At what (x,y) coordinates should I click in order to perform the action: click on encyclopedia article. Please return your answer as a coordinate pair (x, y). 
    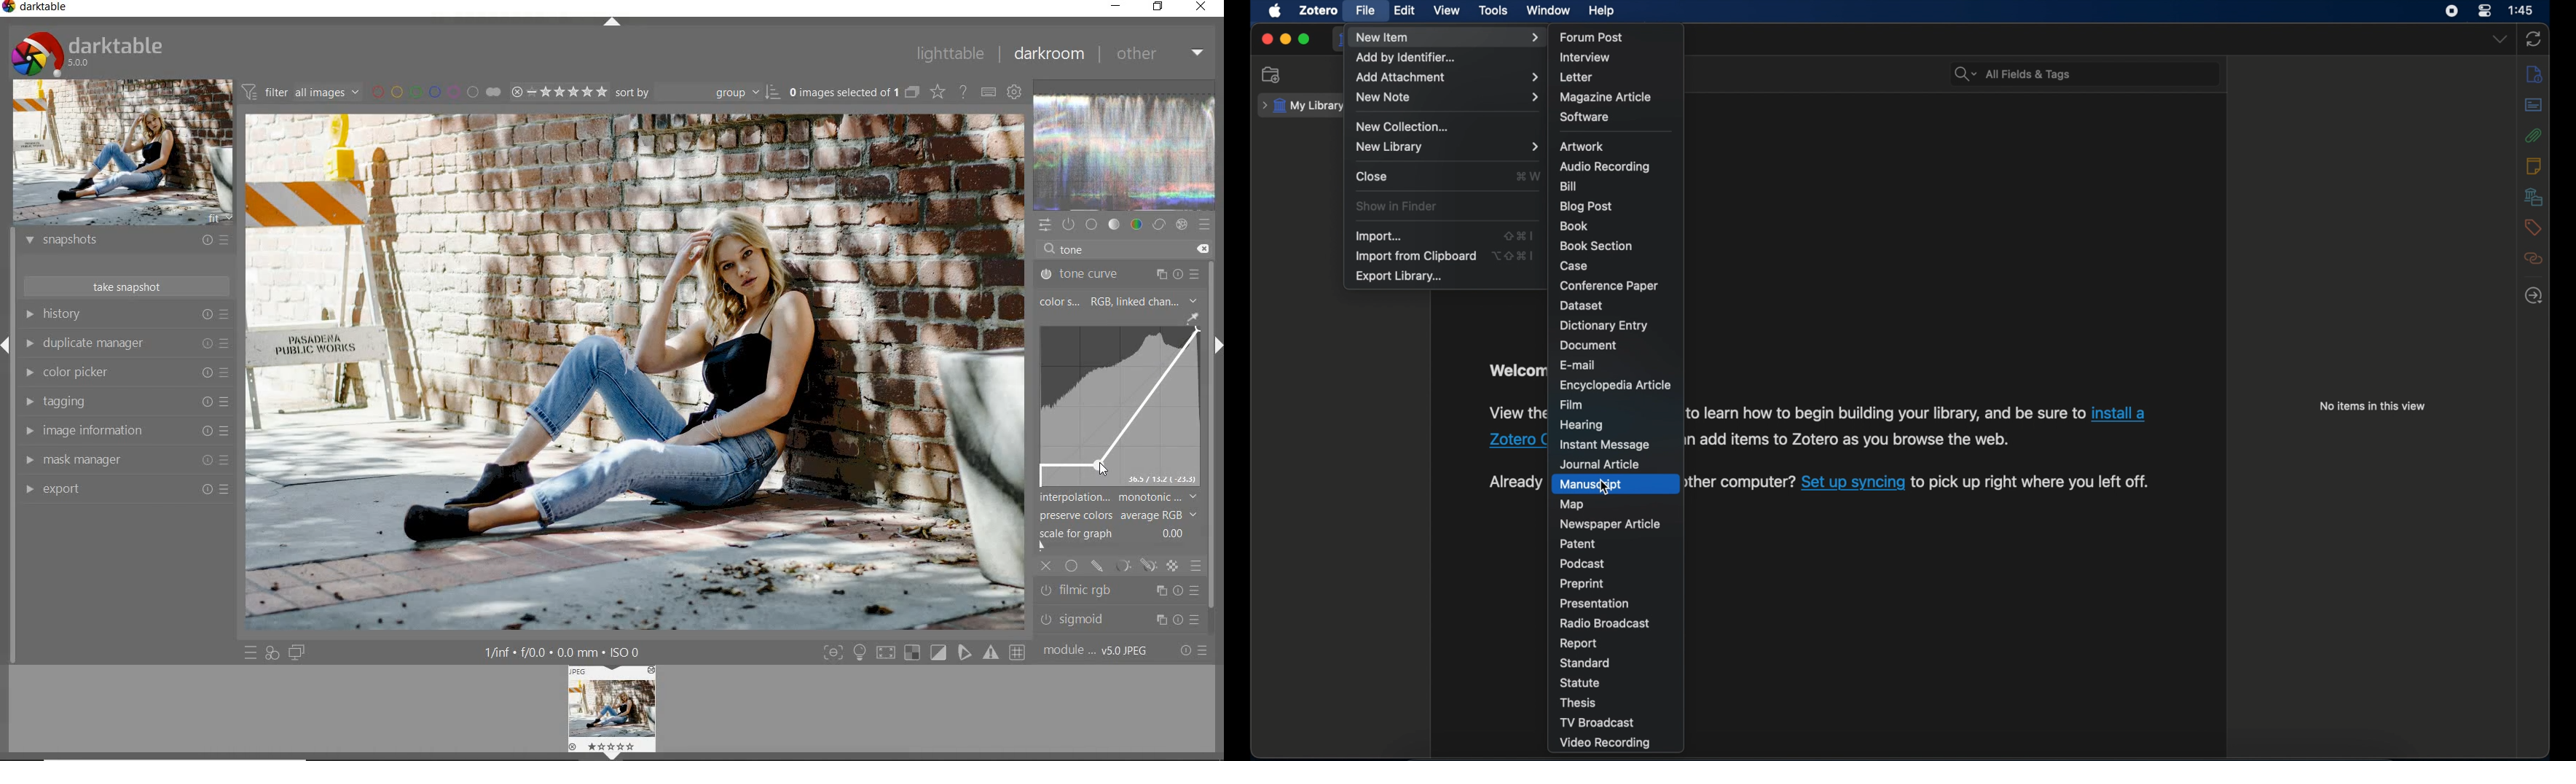
    Looking at the image, I should click on (1616, 385).